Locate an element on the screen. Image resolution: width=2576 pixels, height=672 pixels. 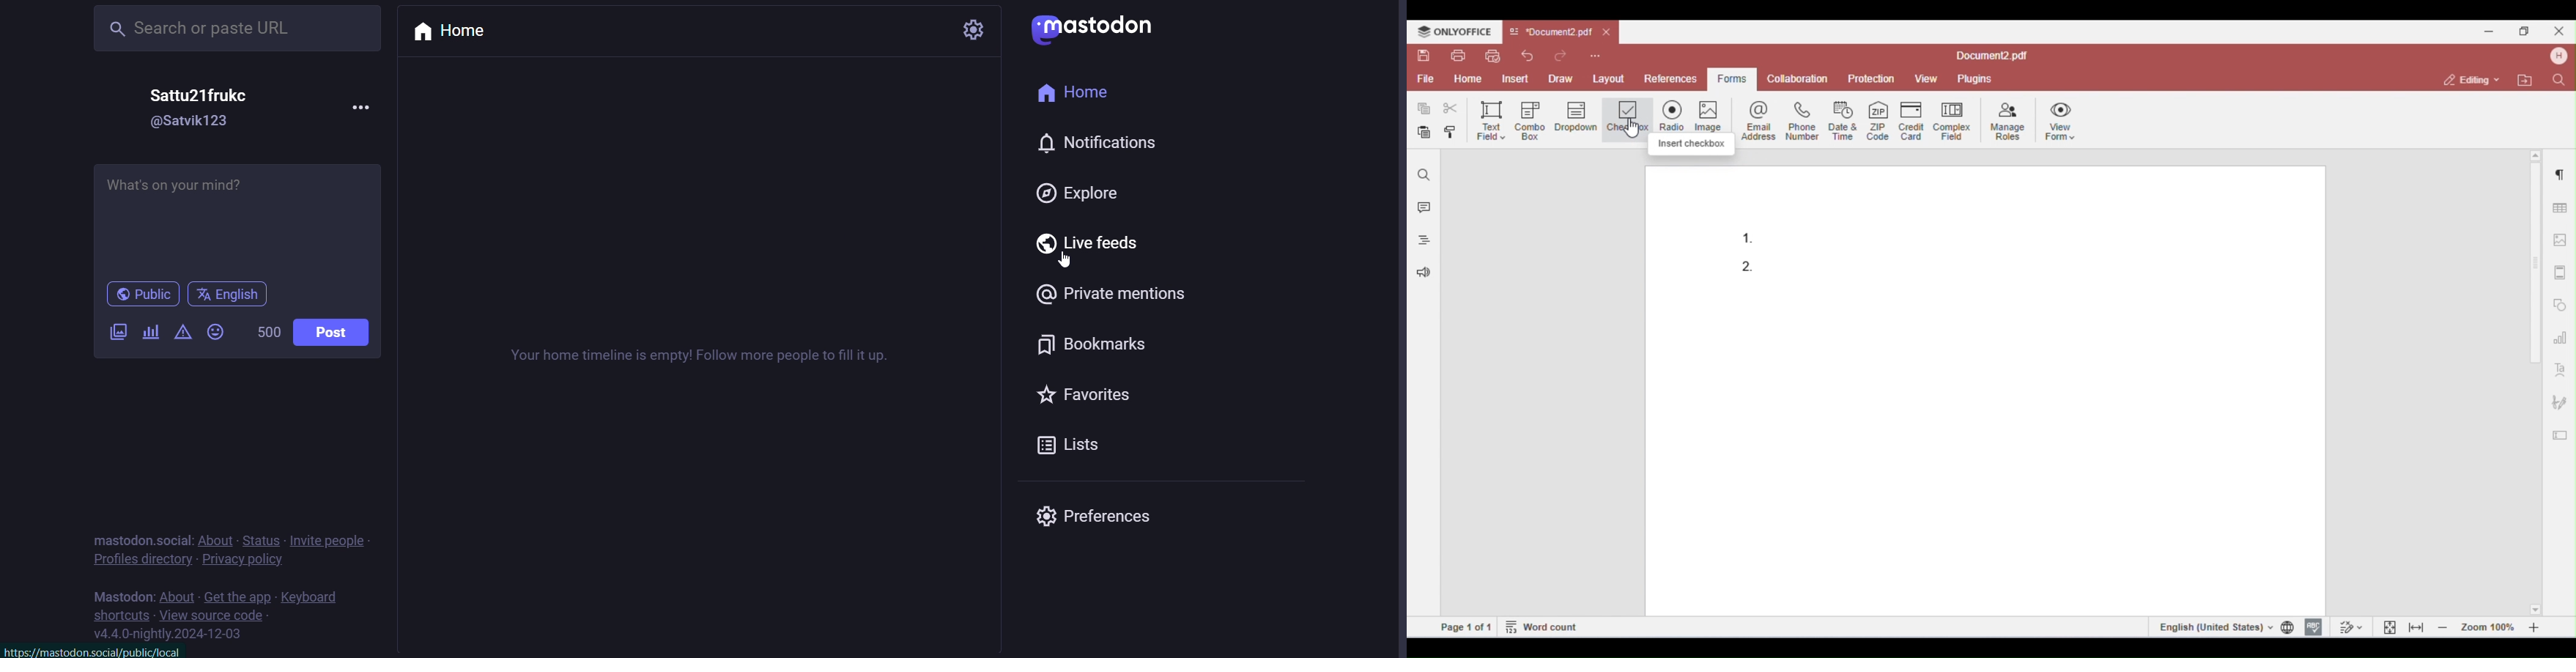
Search or paste URL is located at coordinates (233, 26).